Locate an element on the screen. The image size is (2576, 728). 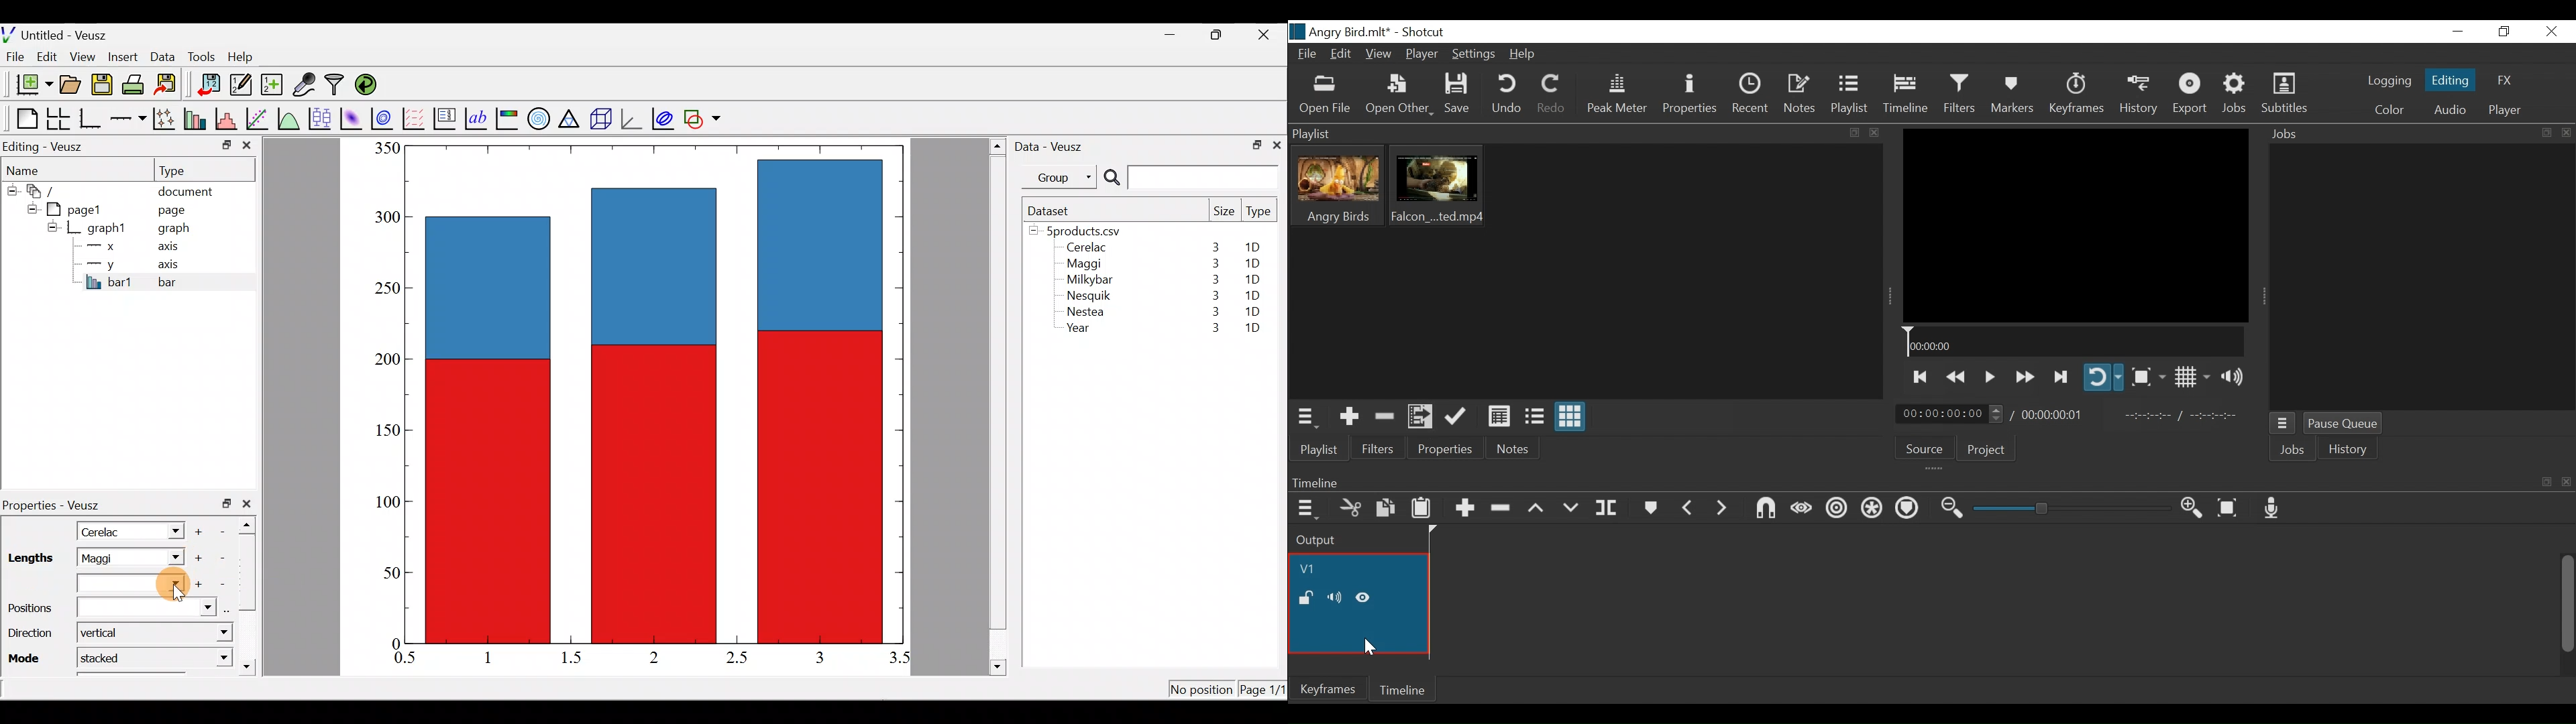
Redo is located at coordinates (1552, 95).